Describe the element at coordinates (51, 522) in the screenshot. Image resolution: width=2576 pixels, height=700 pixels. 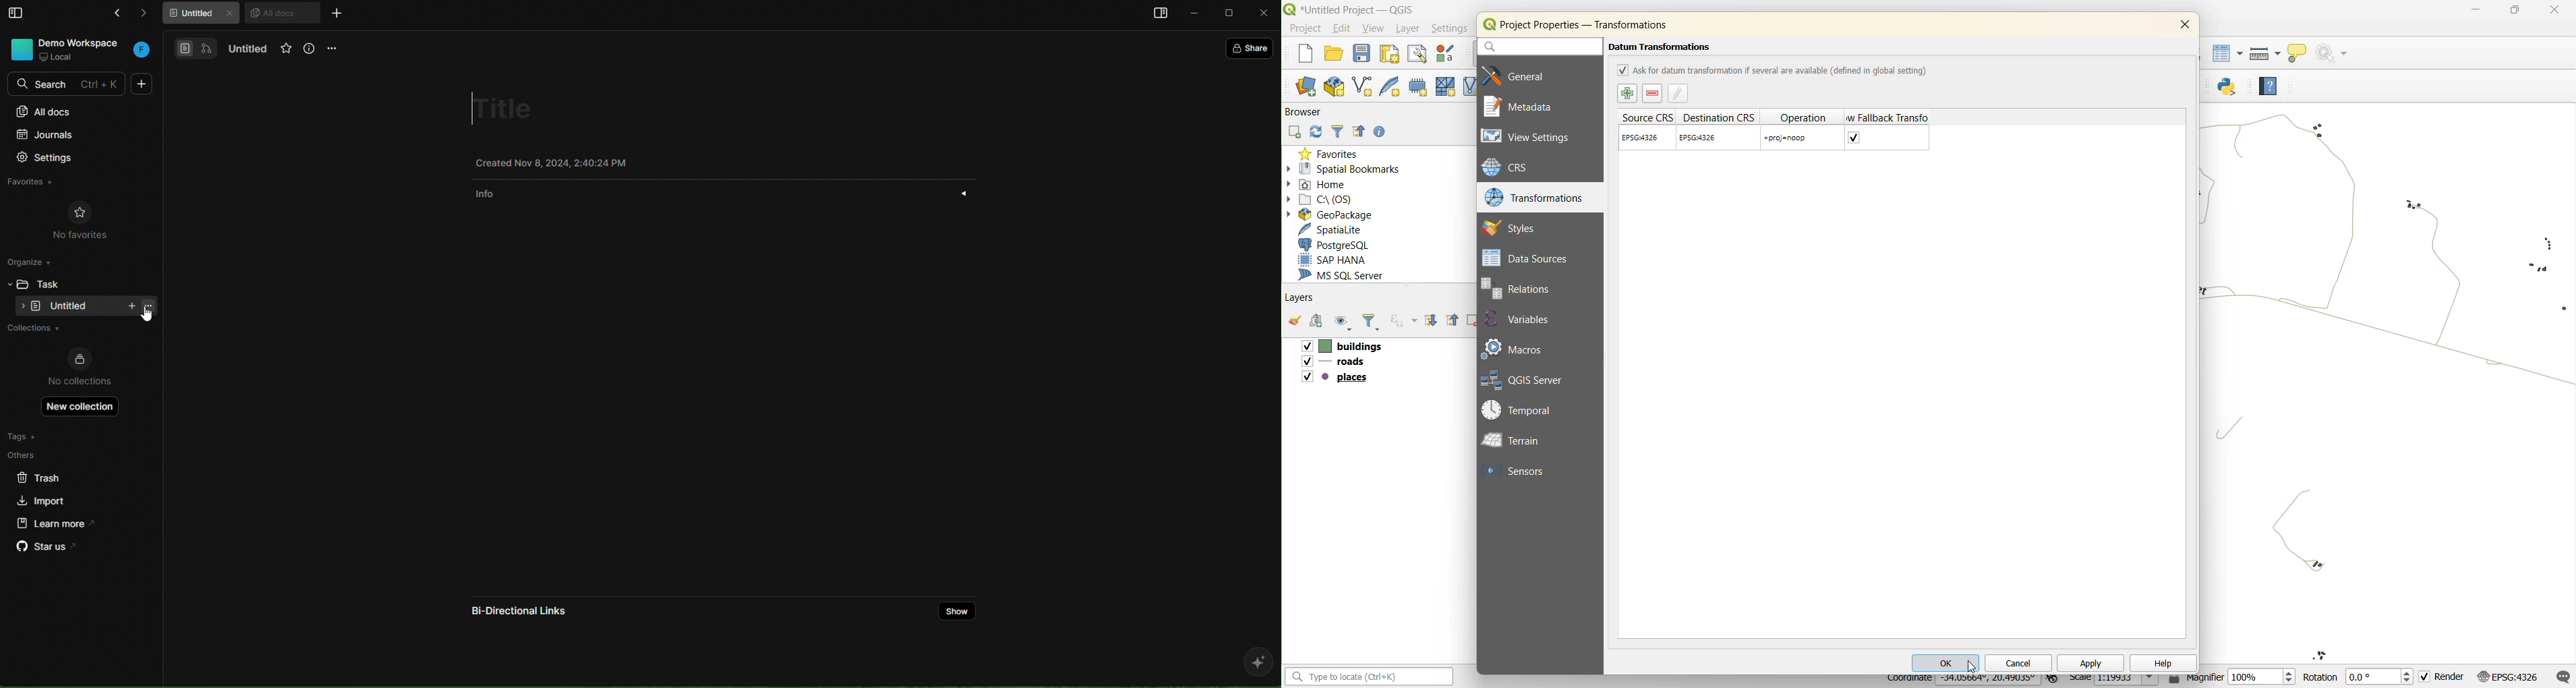
I see `learn more ` at that location.